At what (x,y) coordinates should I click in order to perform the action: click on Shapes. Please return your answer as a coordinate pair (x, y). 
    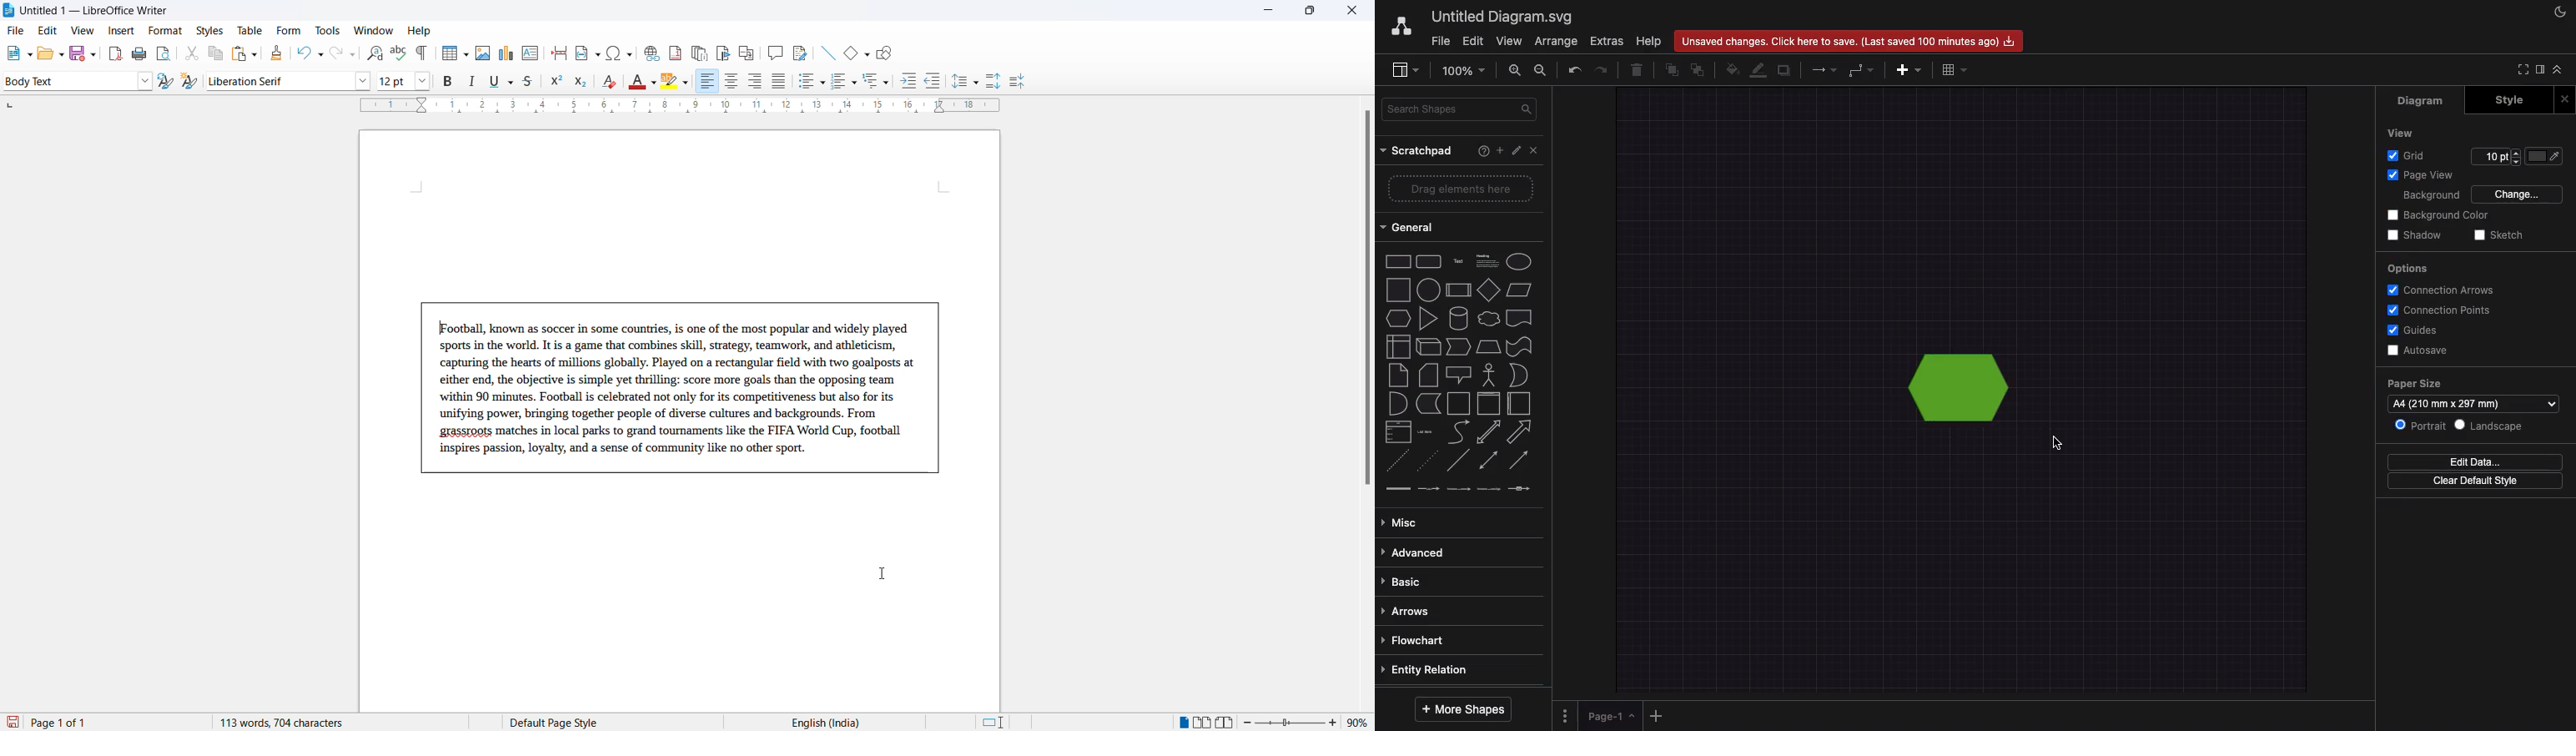
    Looking at the image, I should click on (1456, 372).